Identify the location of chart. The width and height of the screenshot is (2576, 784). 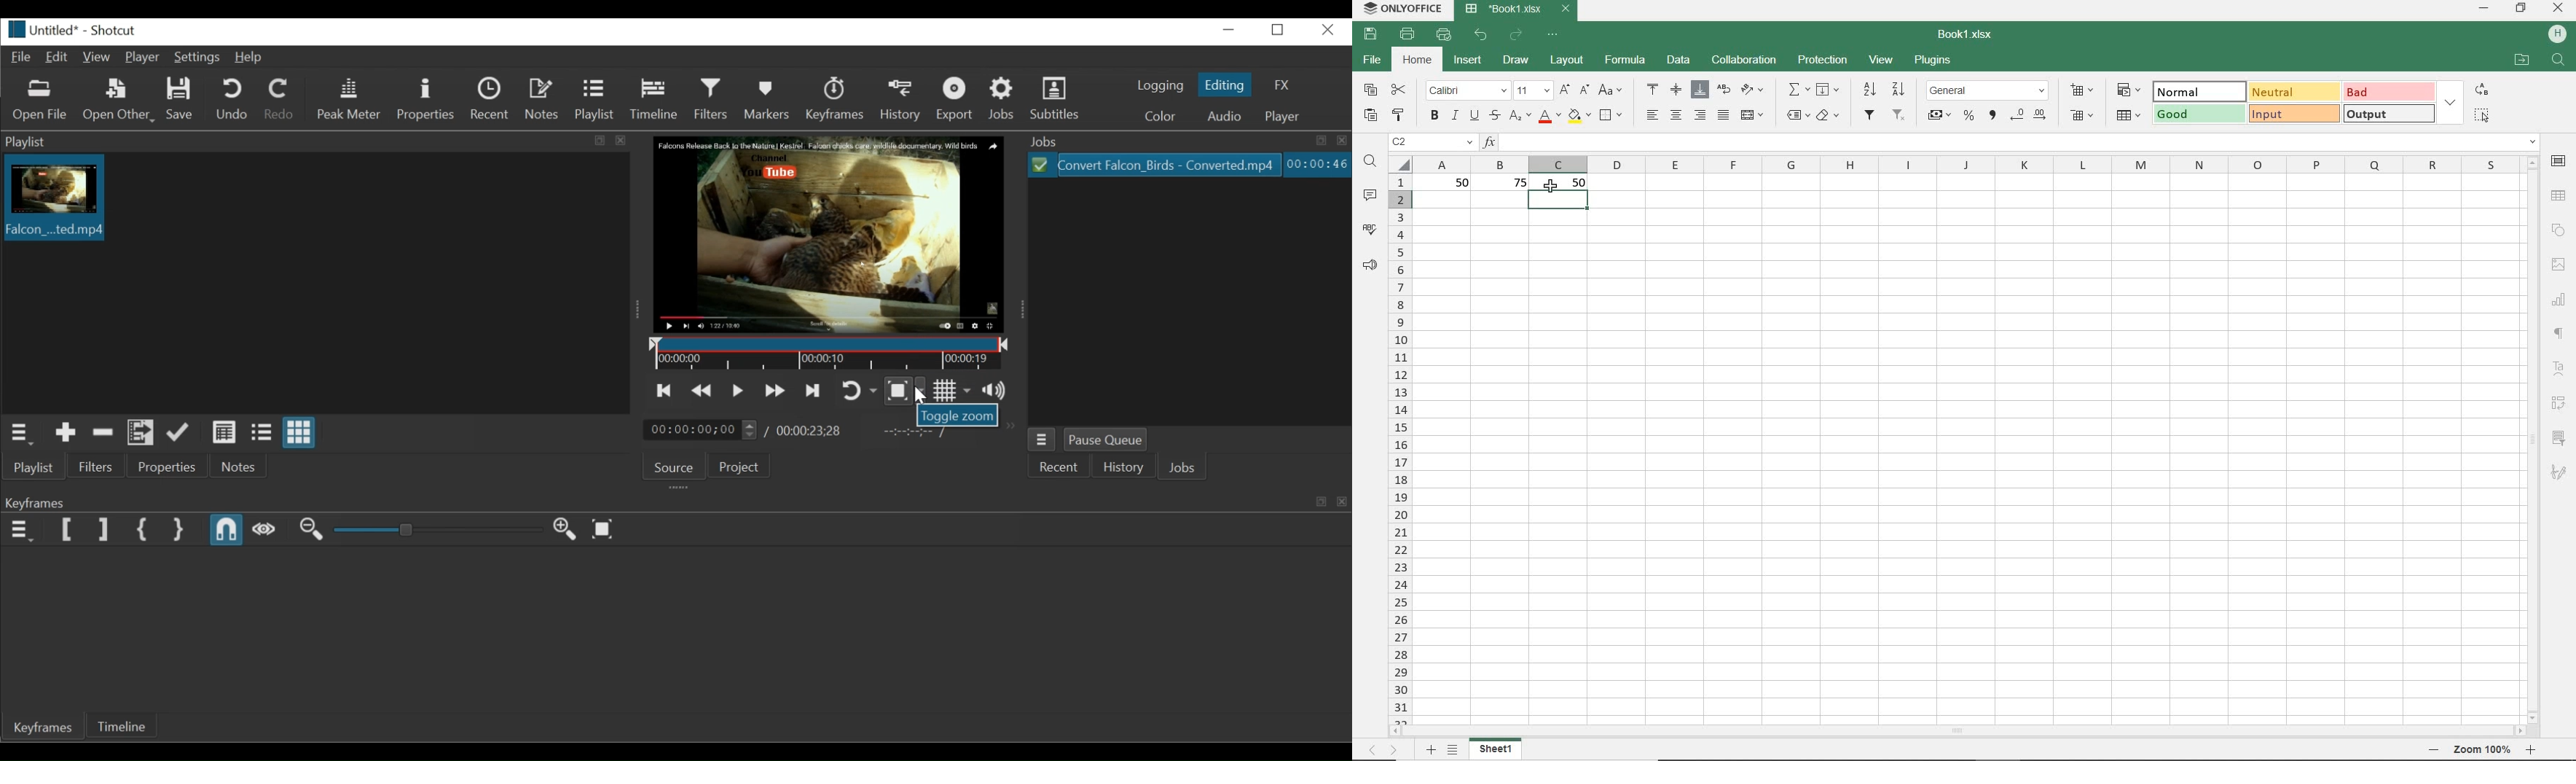
(2561, 303).